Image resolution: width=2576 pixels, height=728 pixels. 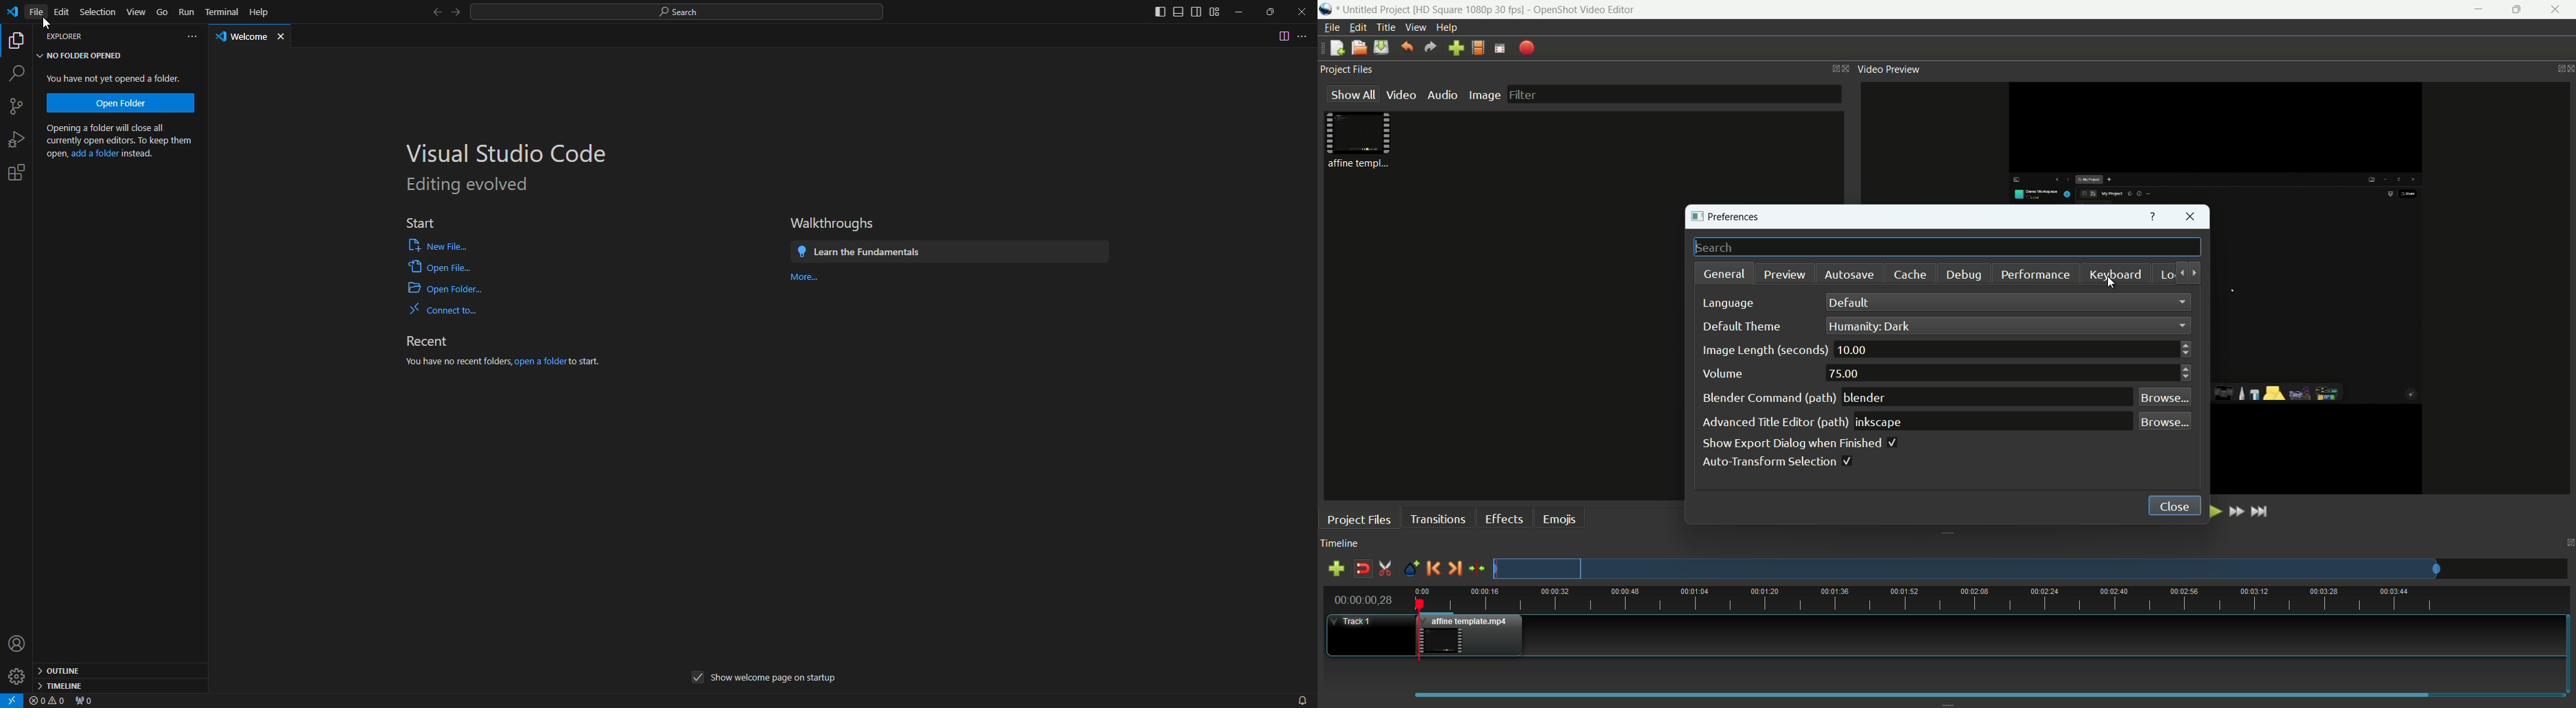 I want to click on video, so click(x=1401, y=95).